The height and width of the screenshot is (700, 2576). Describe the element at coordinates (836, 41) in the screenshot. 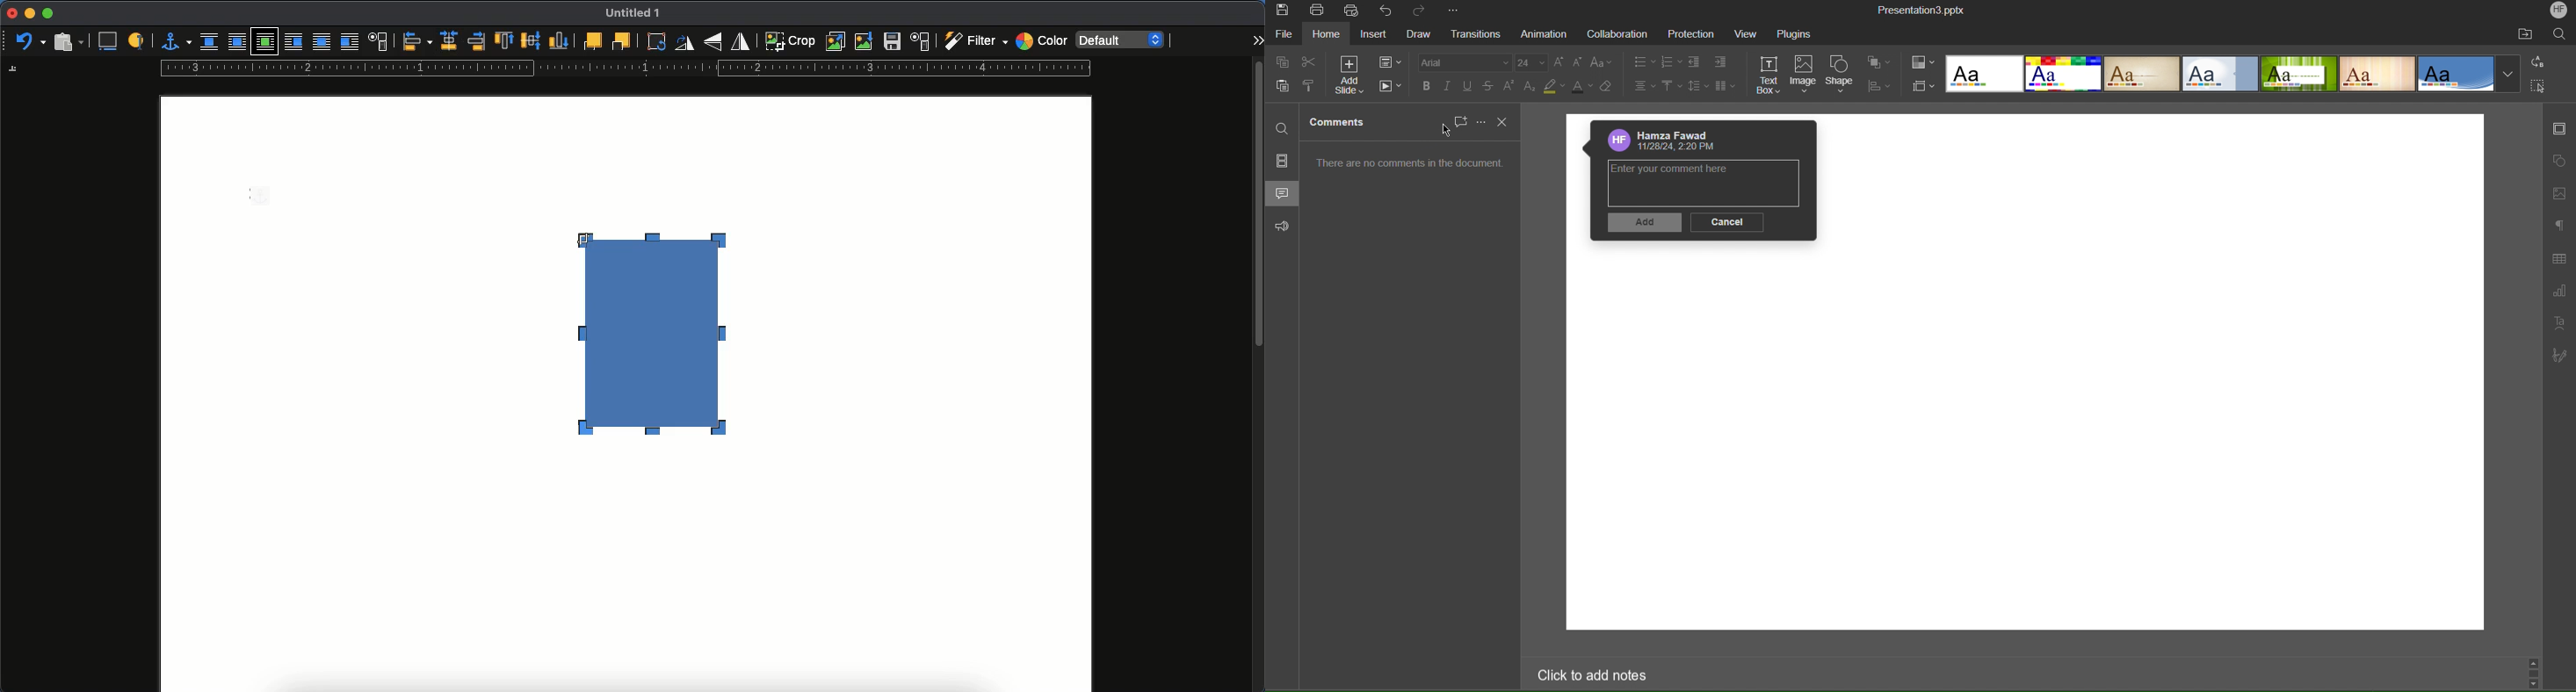

I see `replace` at that location.